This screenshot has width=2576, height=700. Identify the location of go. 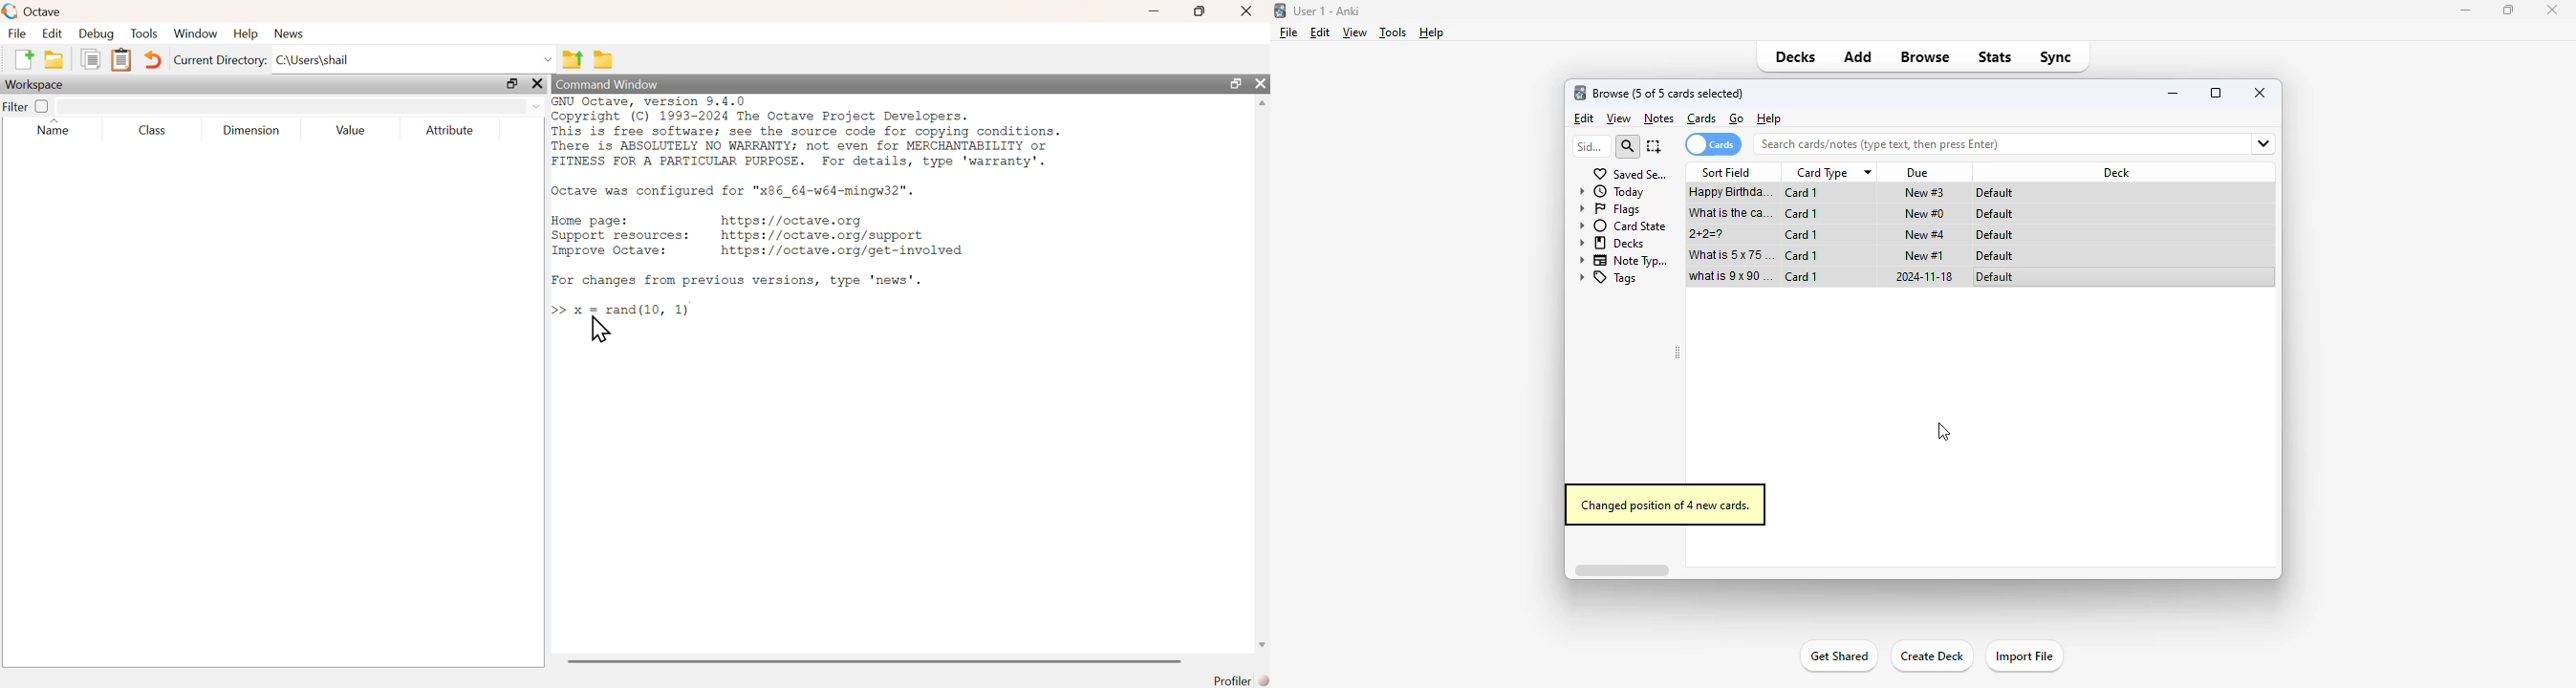
(1737, 118).